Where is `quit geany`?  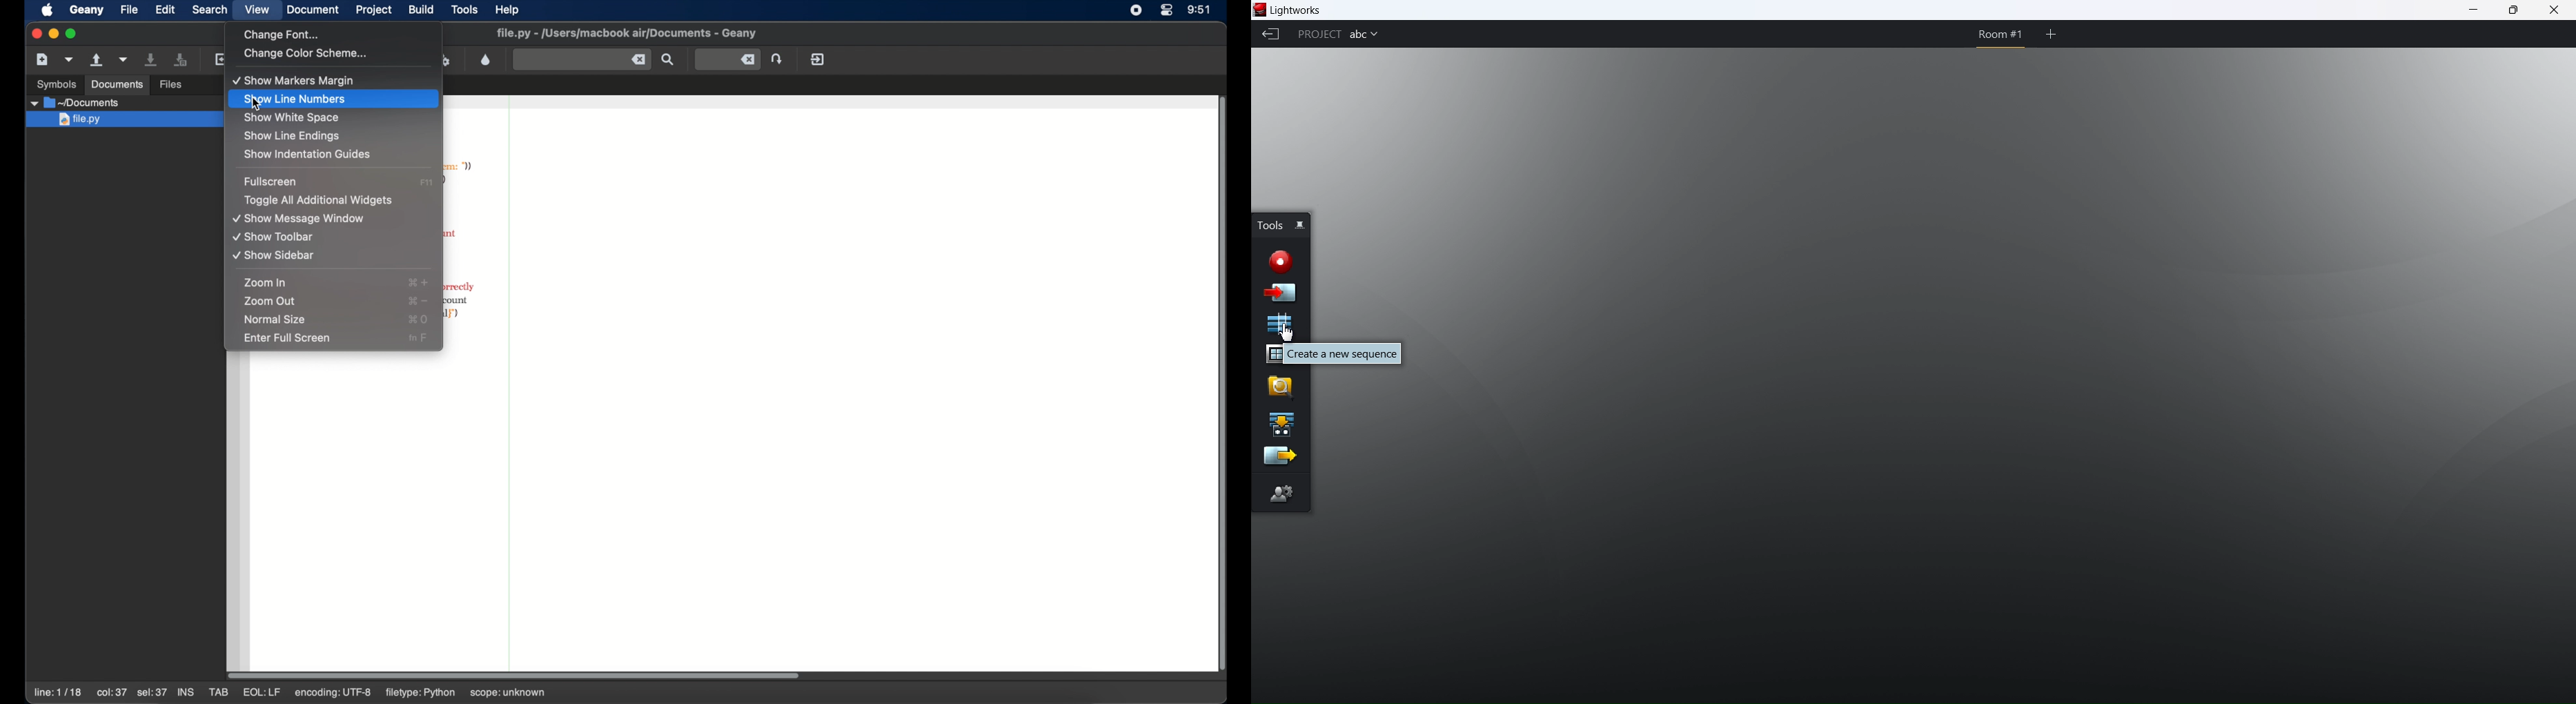
quit geany is located at coordinates (818, 60).